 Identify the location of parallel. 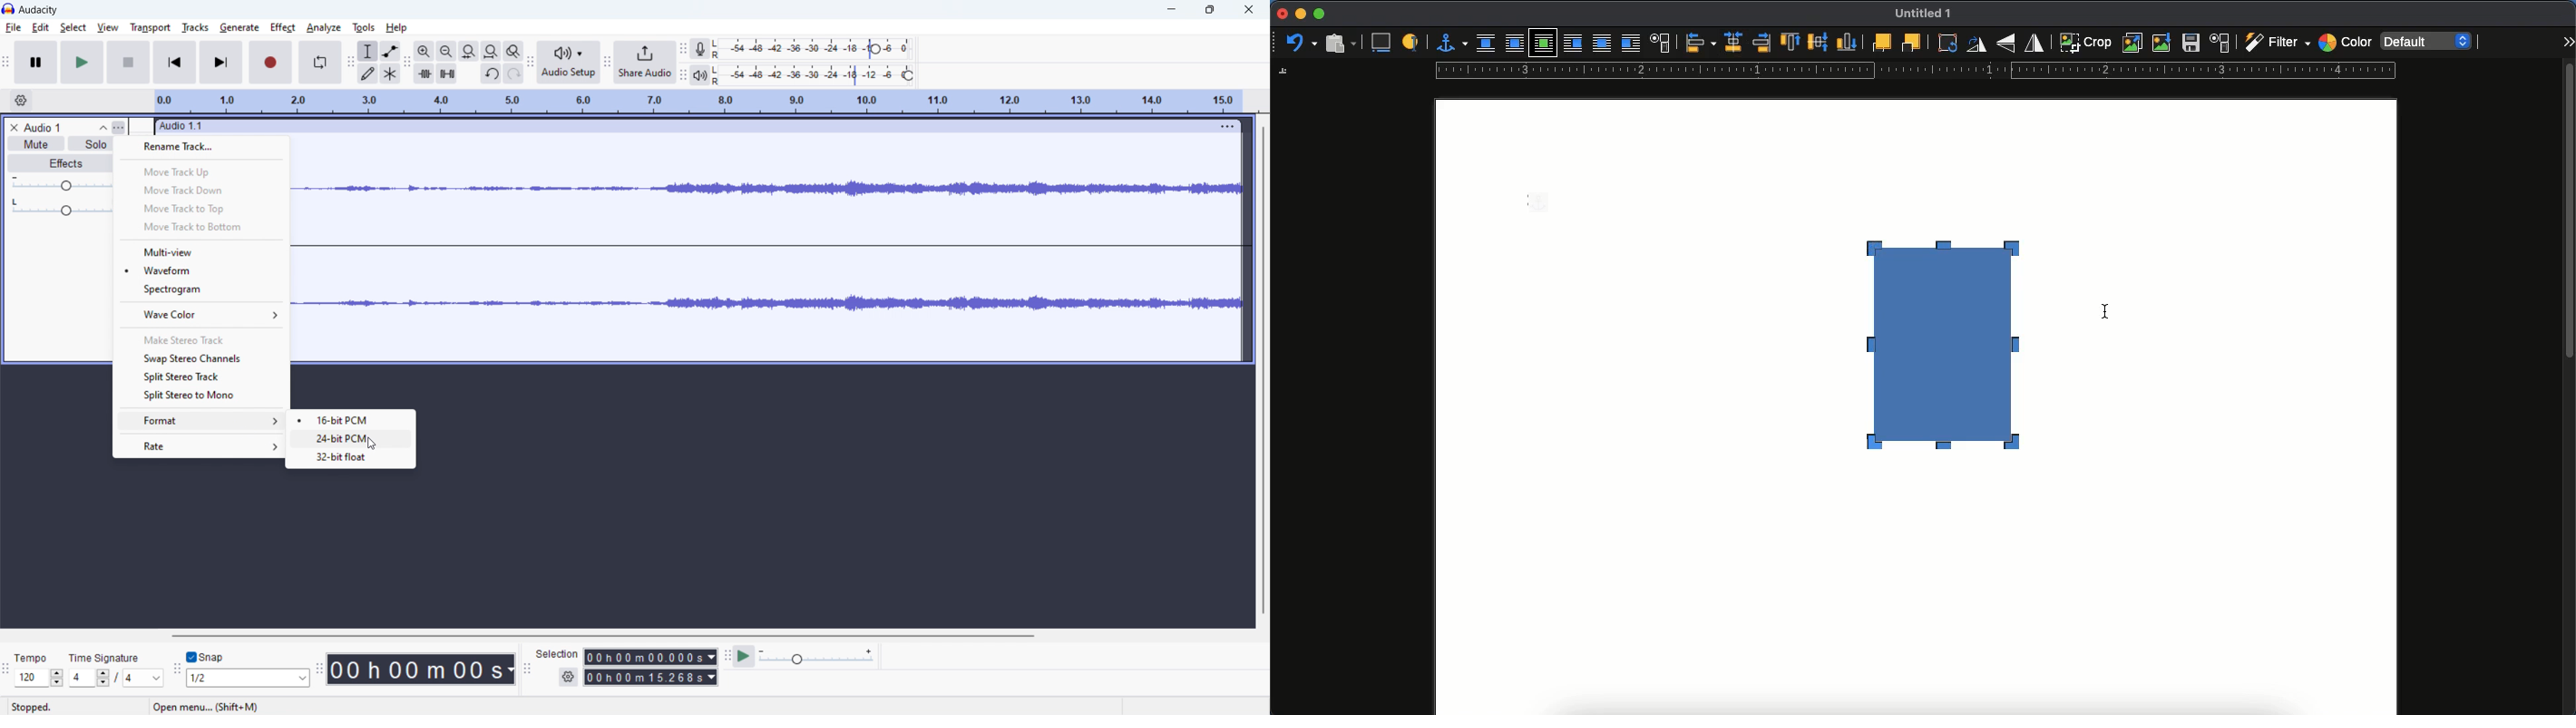
(1517, 45).